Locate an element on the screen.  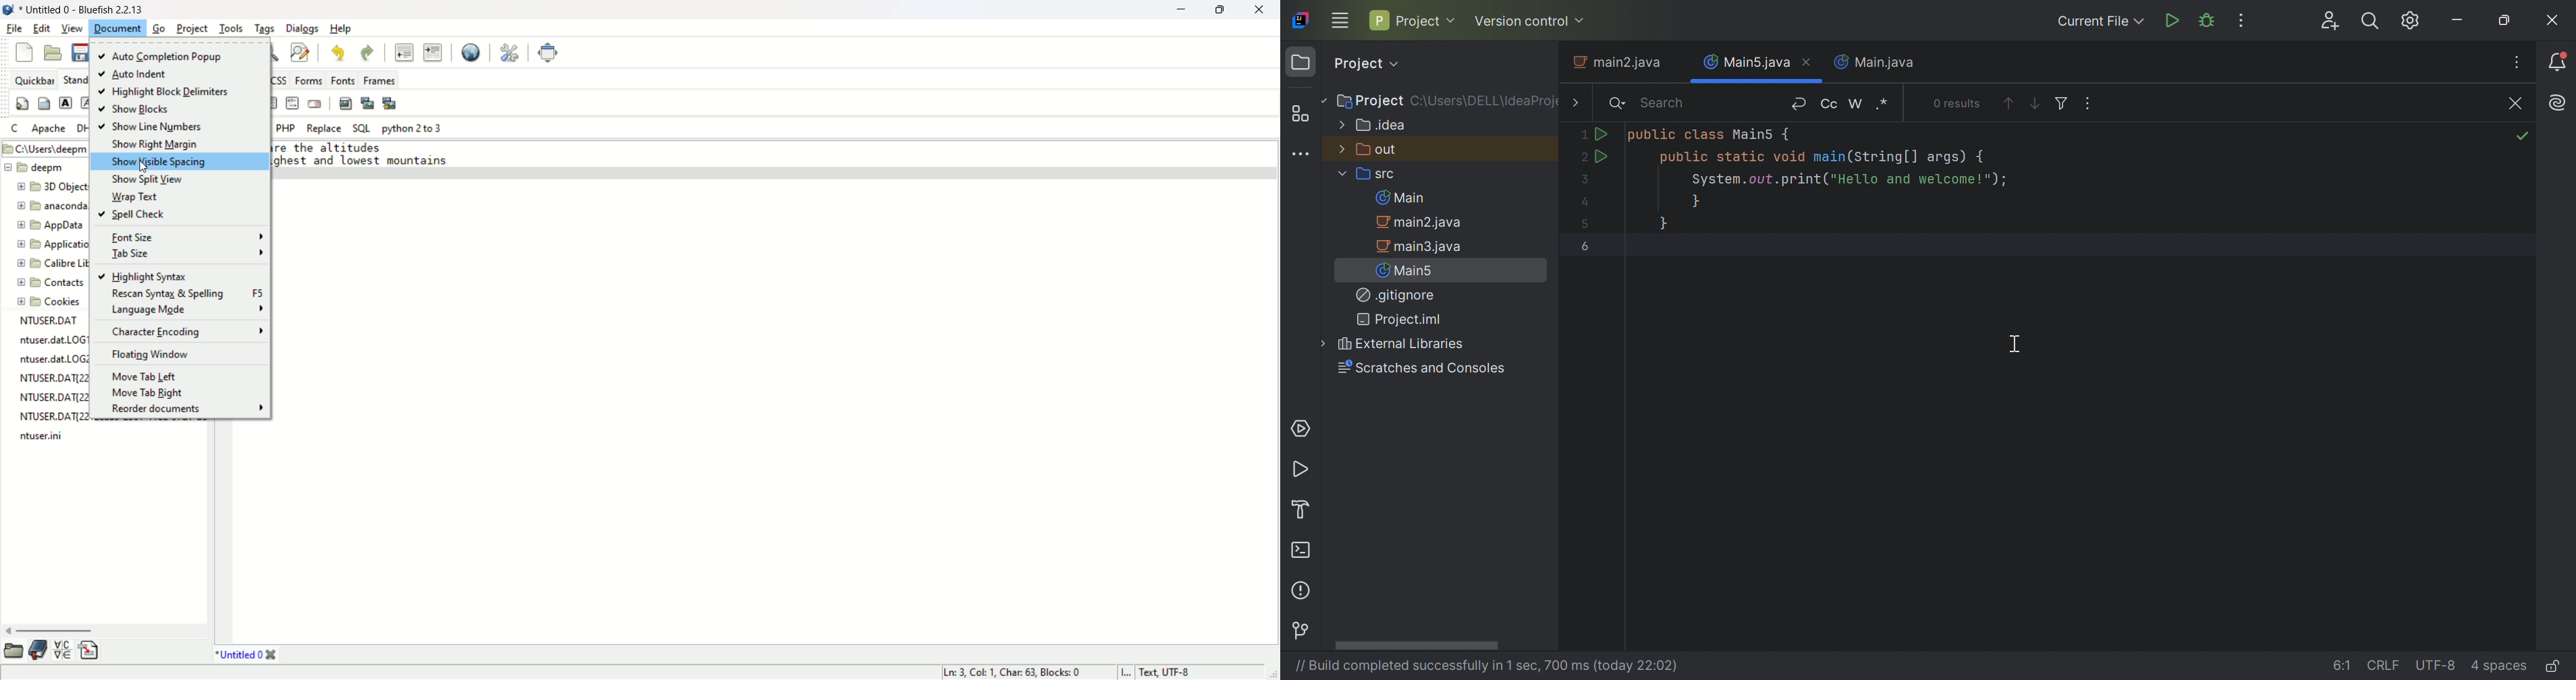
font size is located at coordinates (185, 236).